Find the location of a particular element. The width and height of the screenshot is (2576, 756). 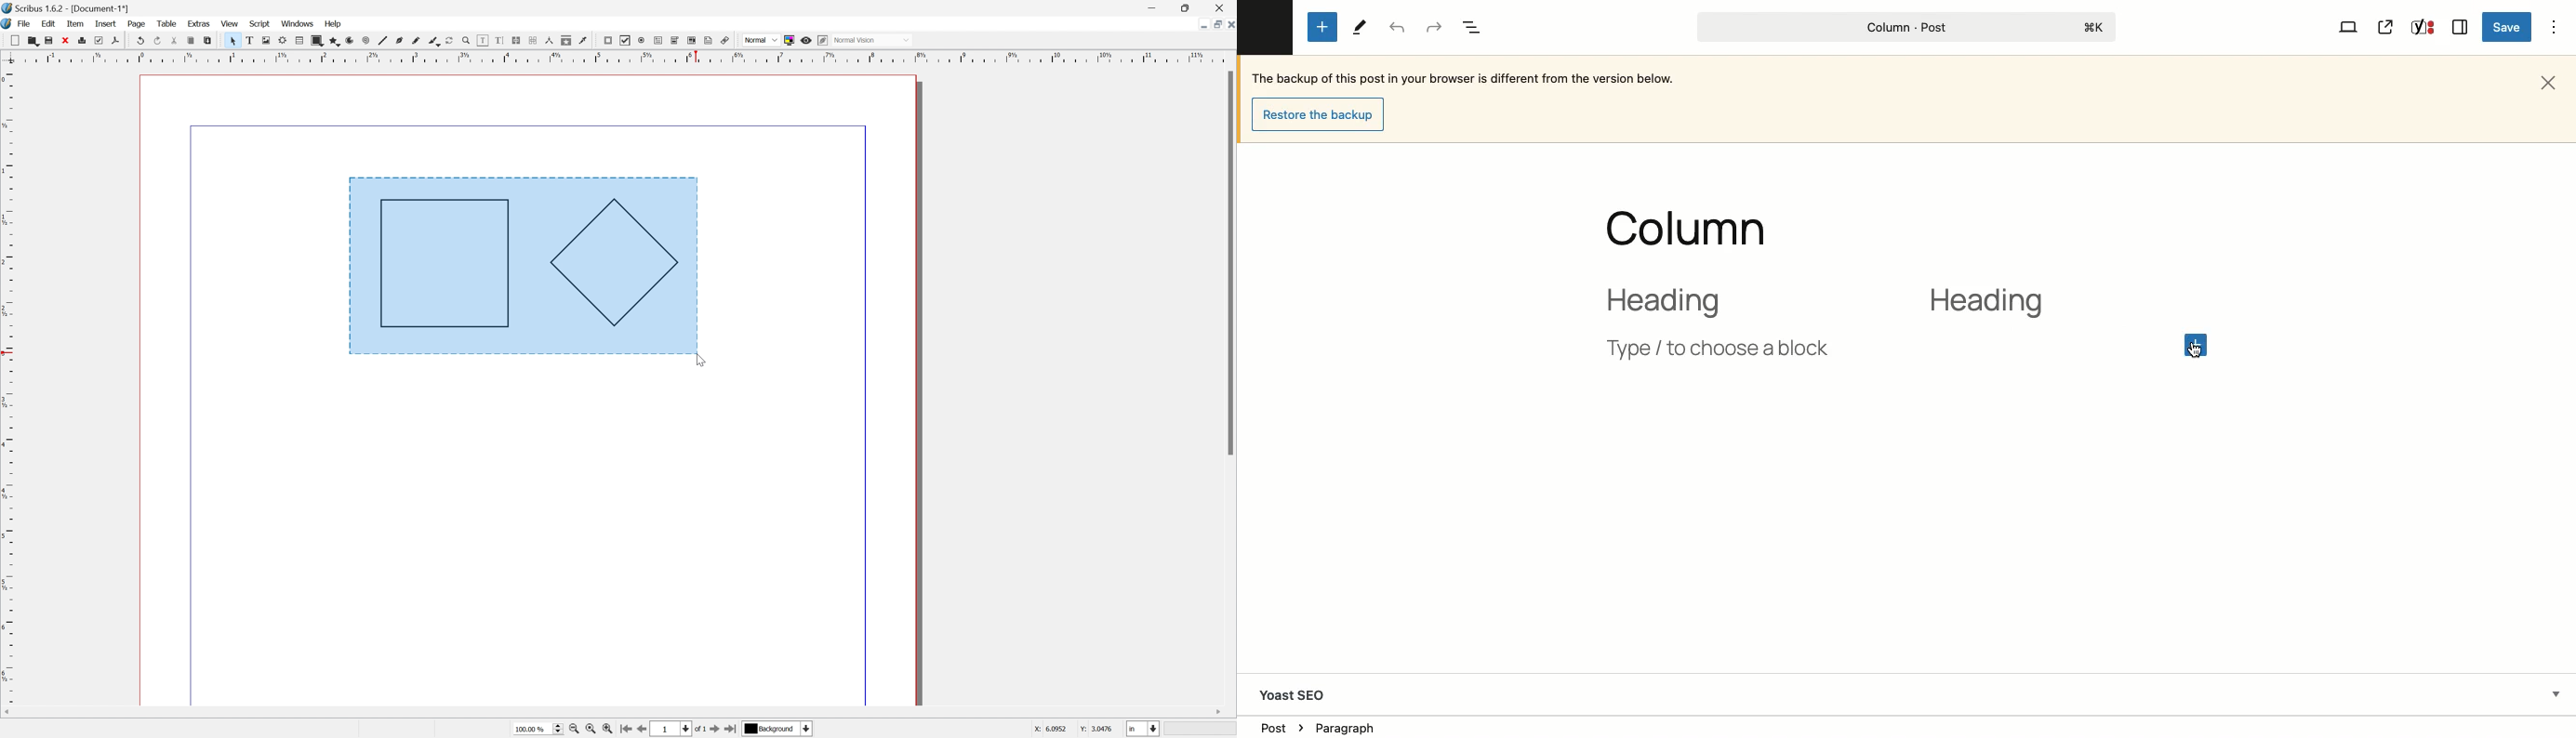

page is located at coordinates (138, 24).